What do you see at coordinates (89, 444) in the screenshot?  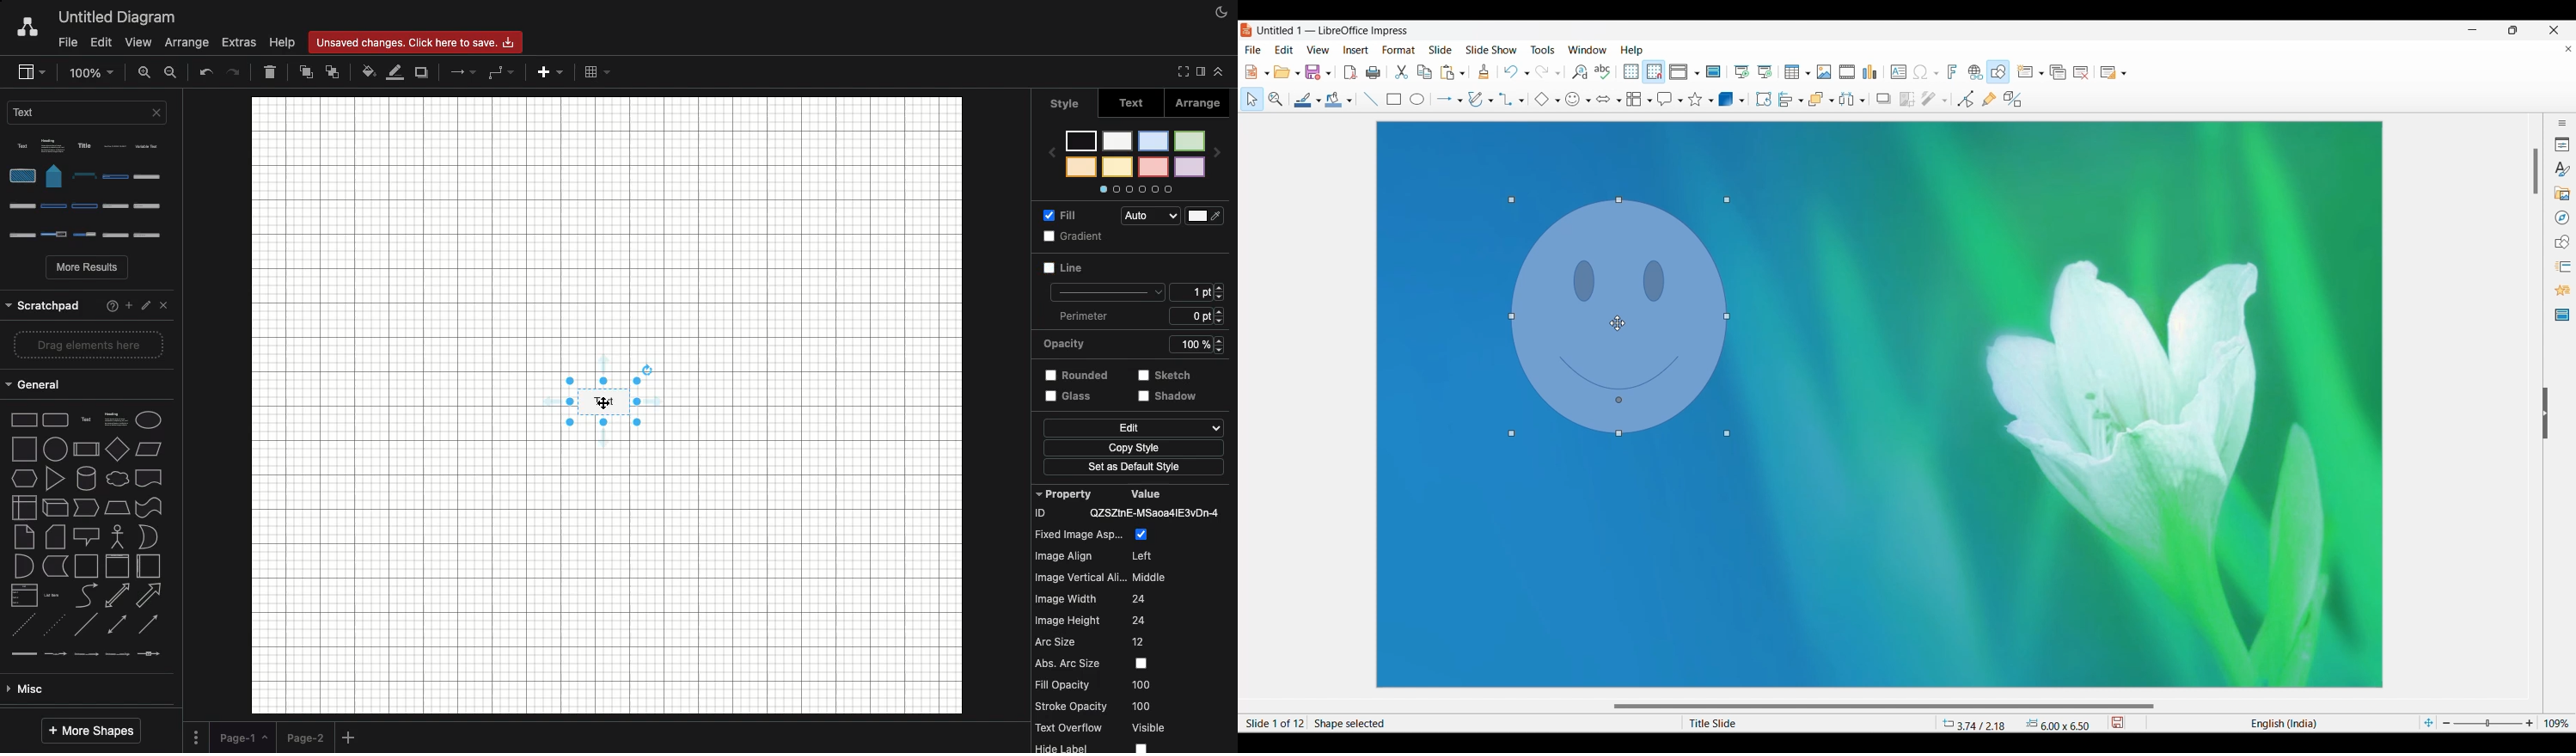 I see `shape` at bounding box center [89, 444].